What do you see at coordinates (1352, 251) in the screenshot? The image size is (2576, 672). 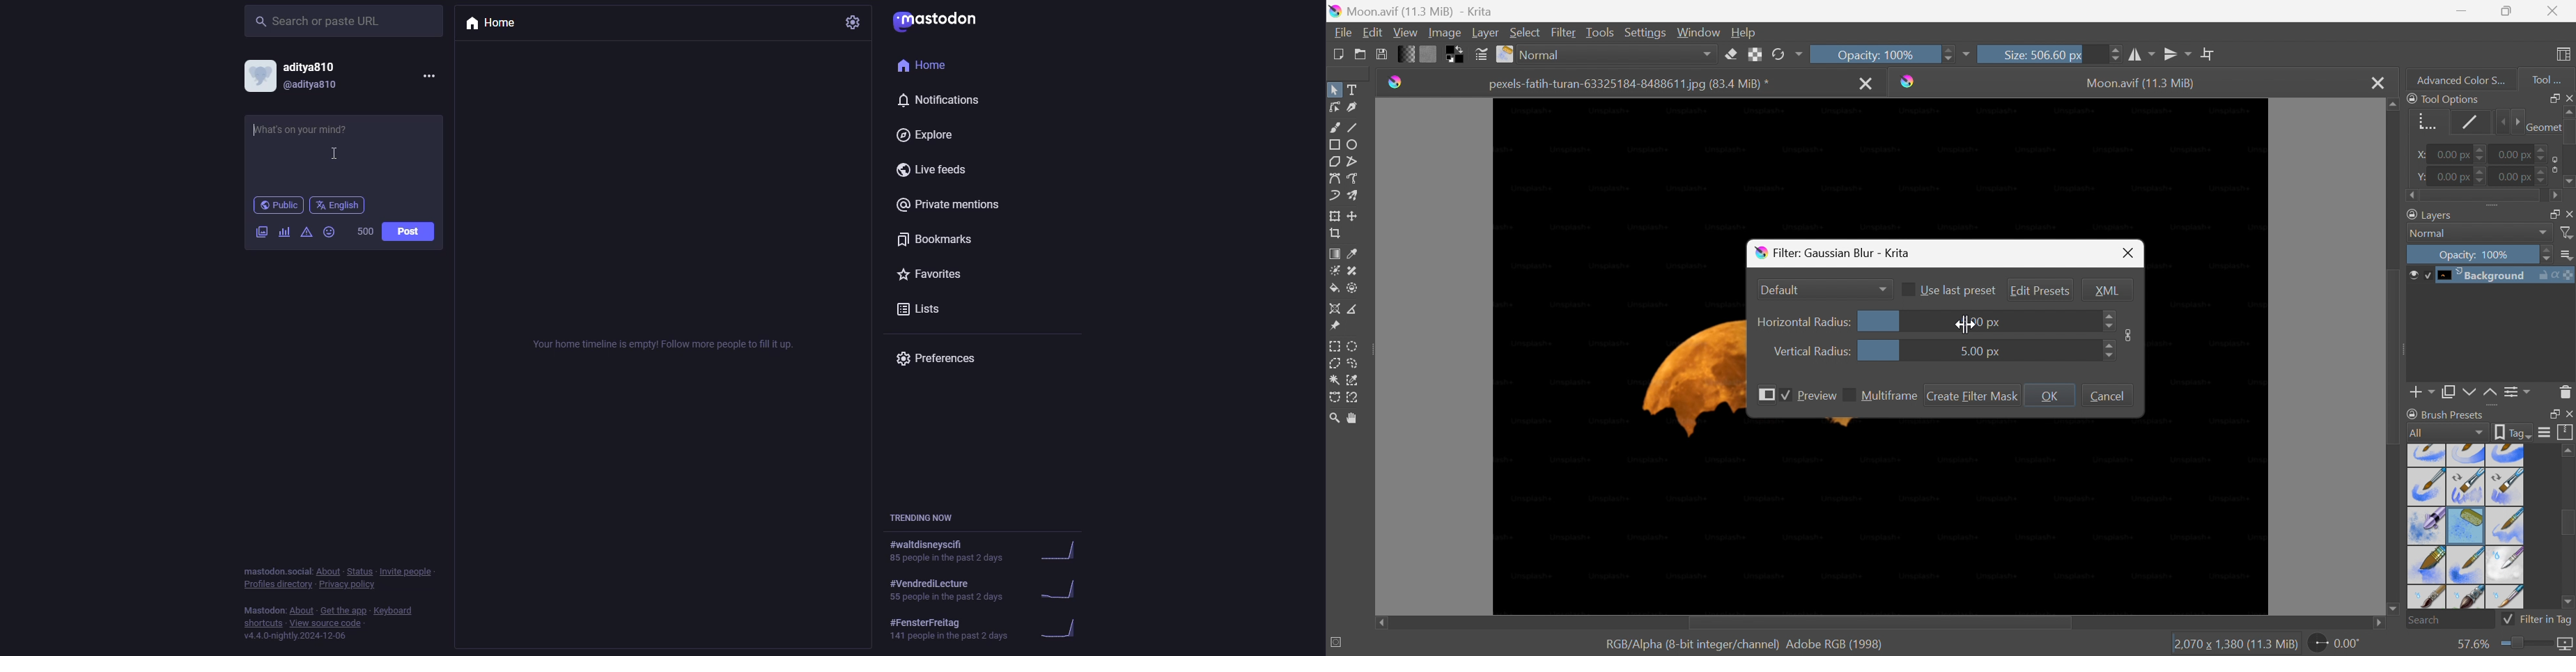 I see `Sample a color from the image or current layer` at bounding box center [1352, 251].